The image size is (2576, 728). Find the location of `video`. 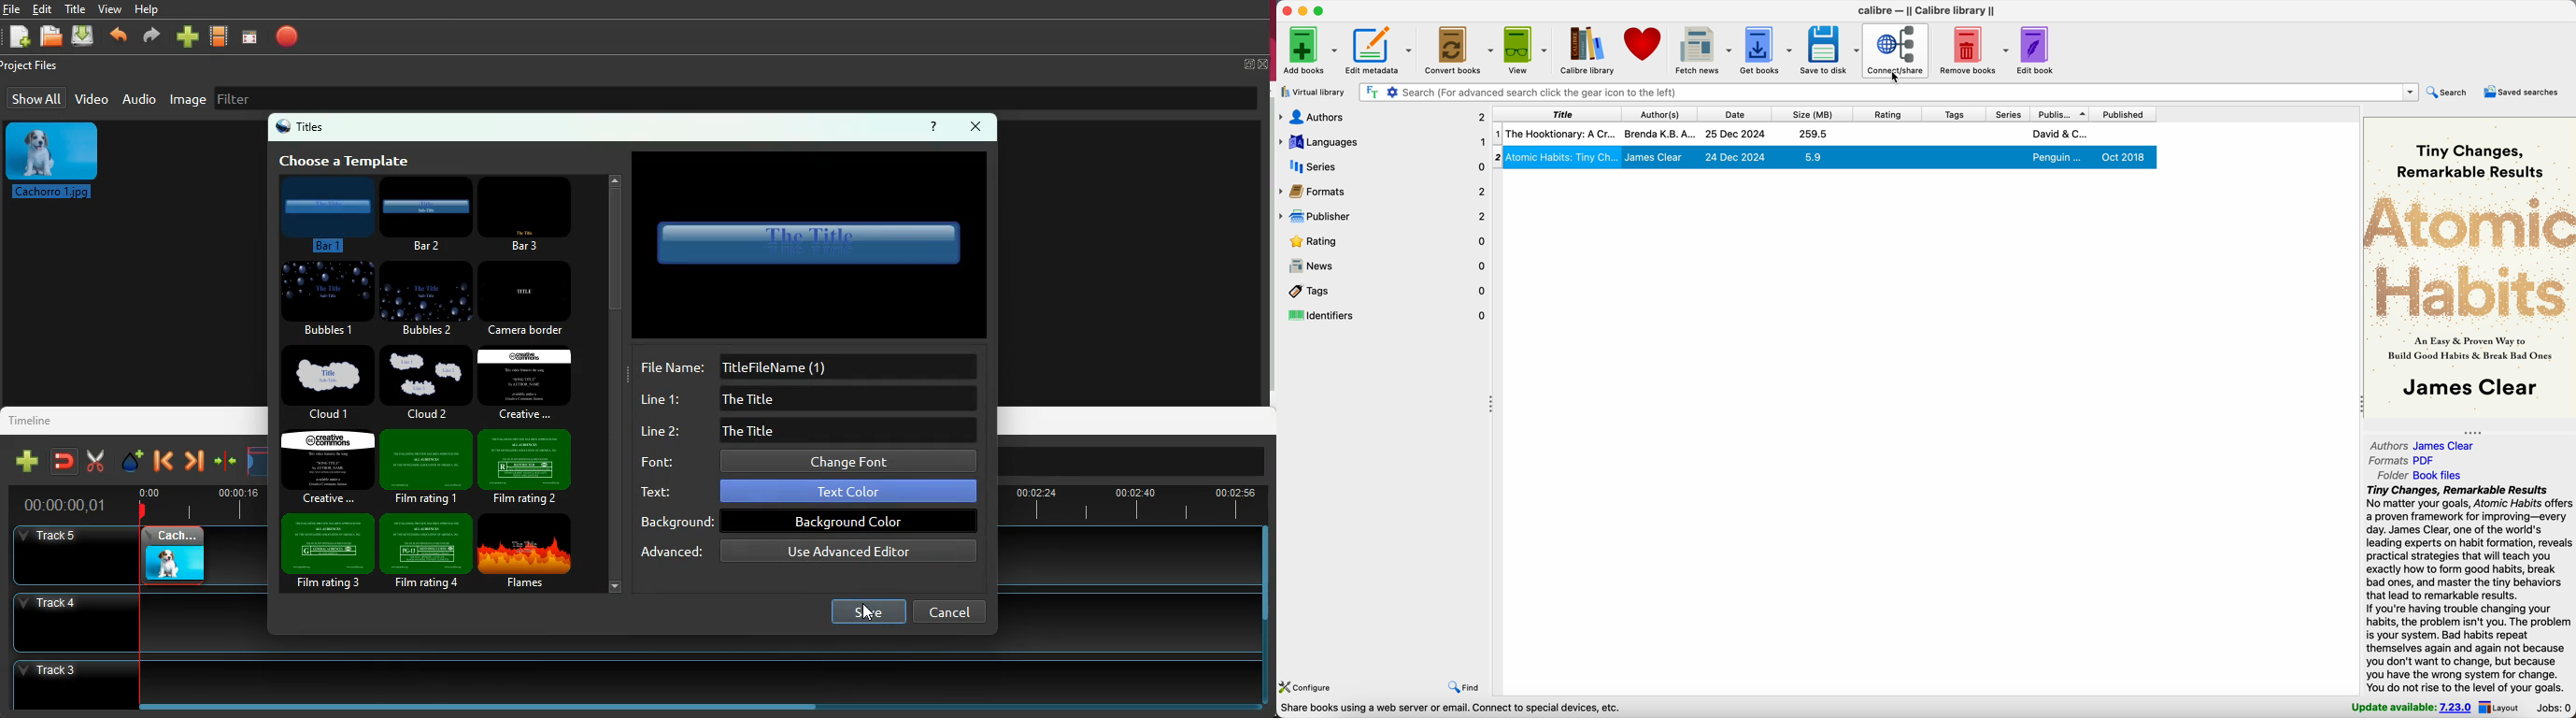

video is located at coordinates (92, 98).